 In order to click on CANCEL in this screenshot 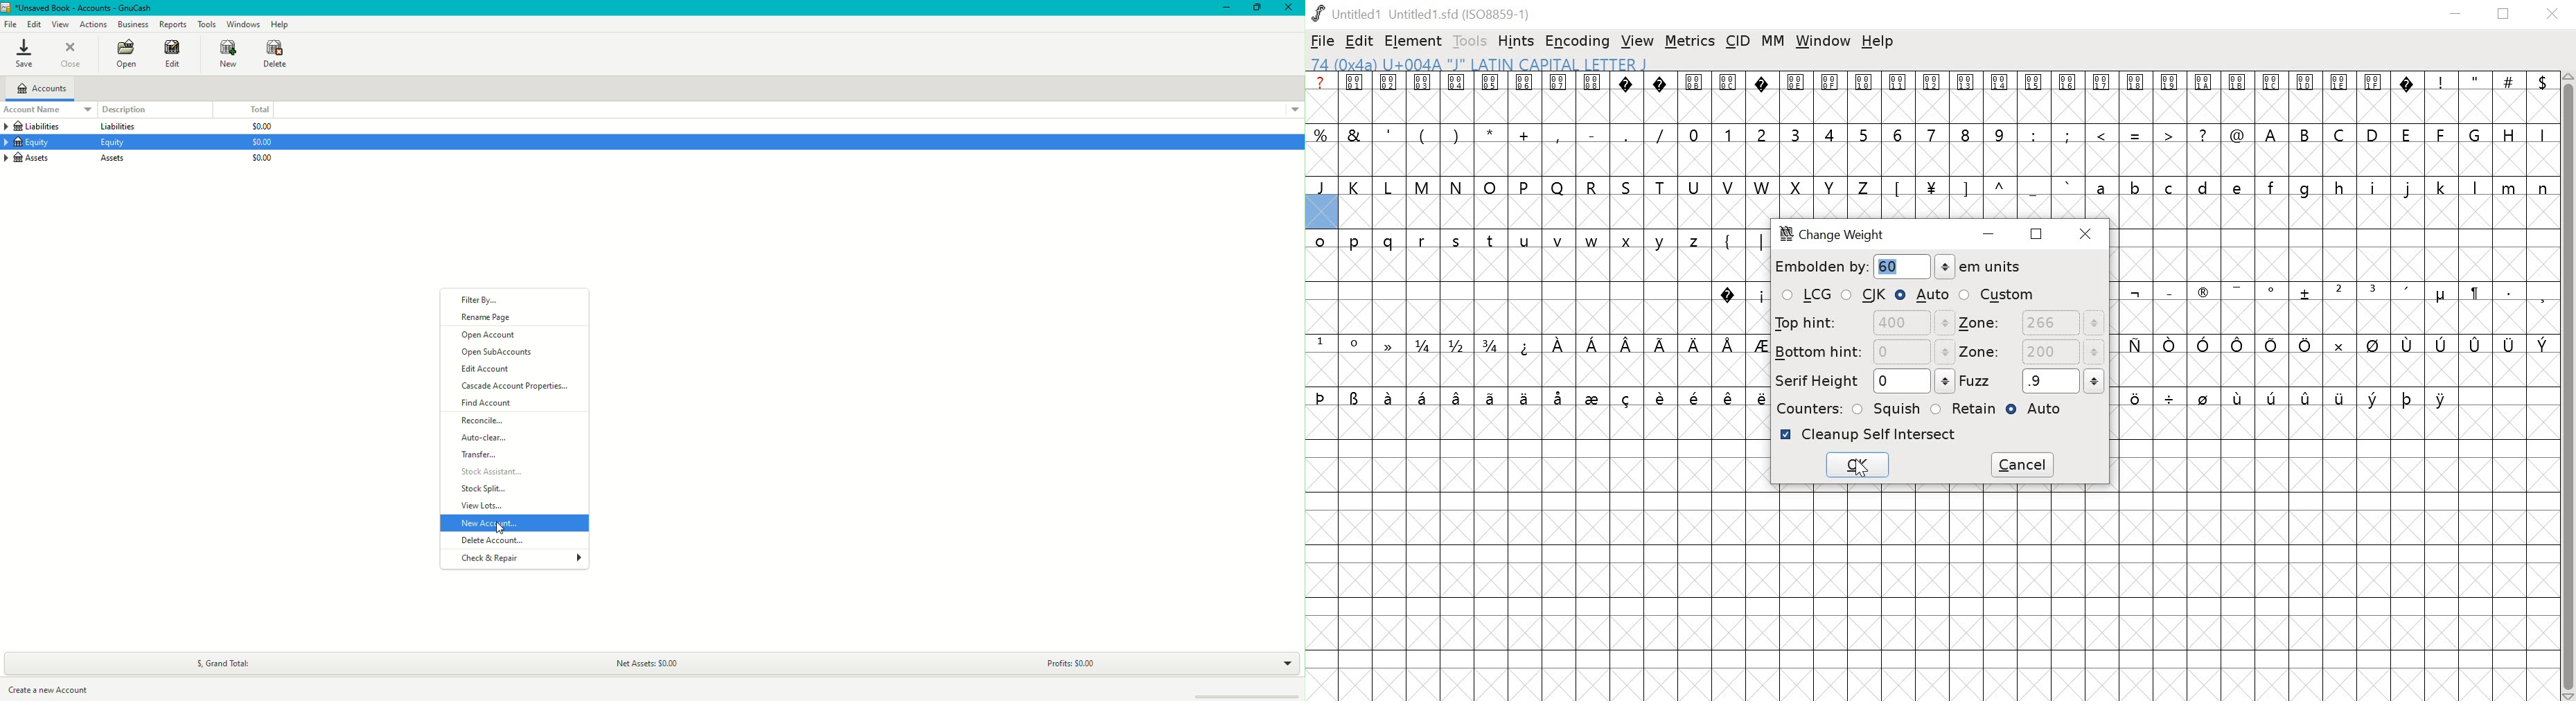, I will do `click(2024, 465)`.